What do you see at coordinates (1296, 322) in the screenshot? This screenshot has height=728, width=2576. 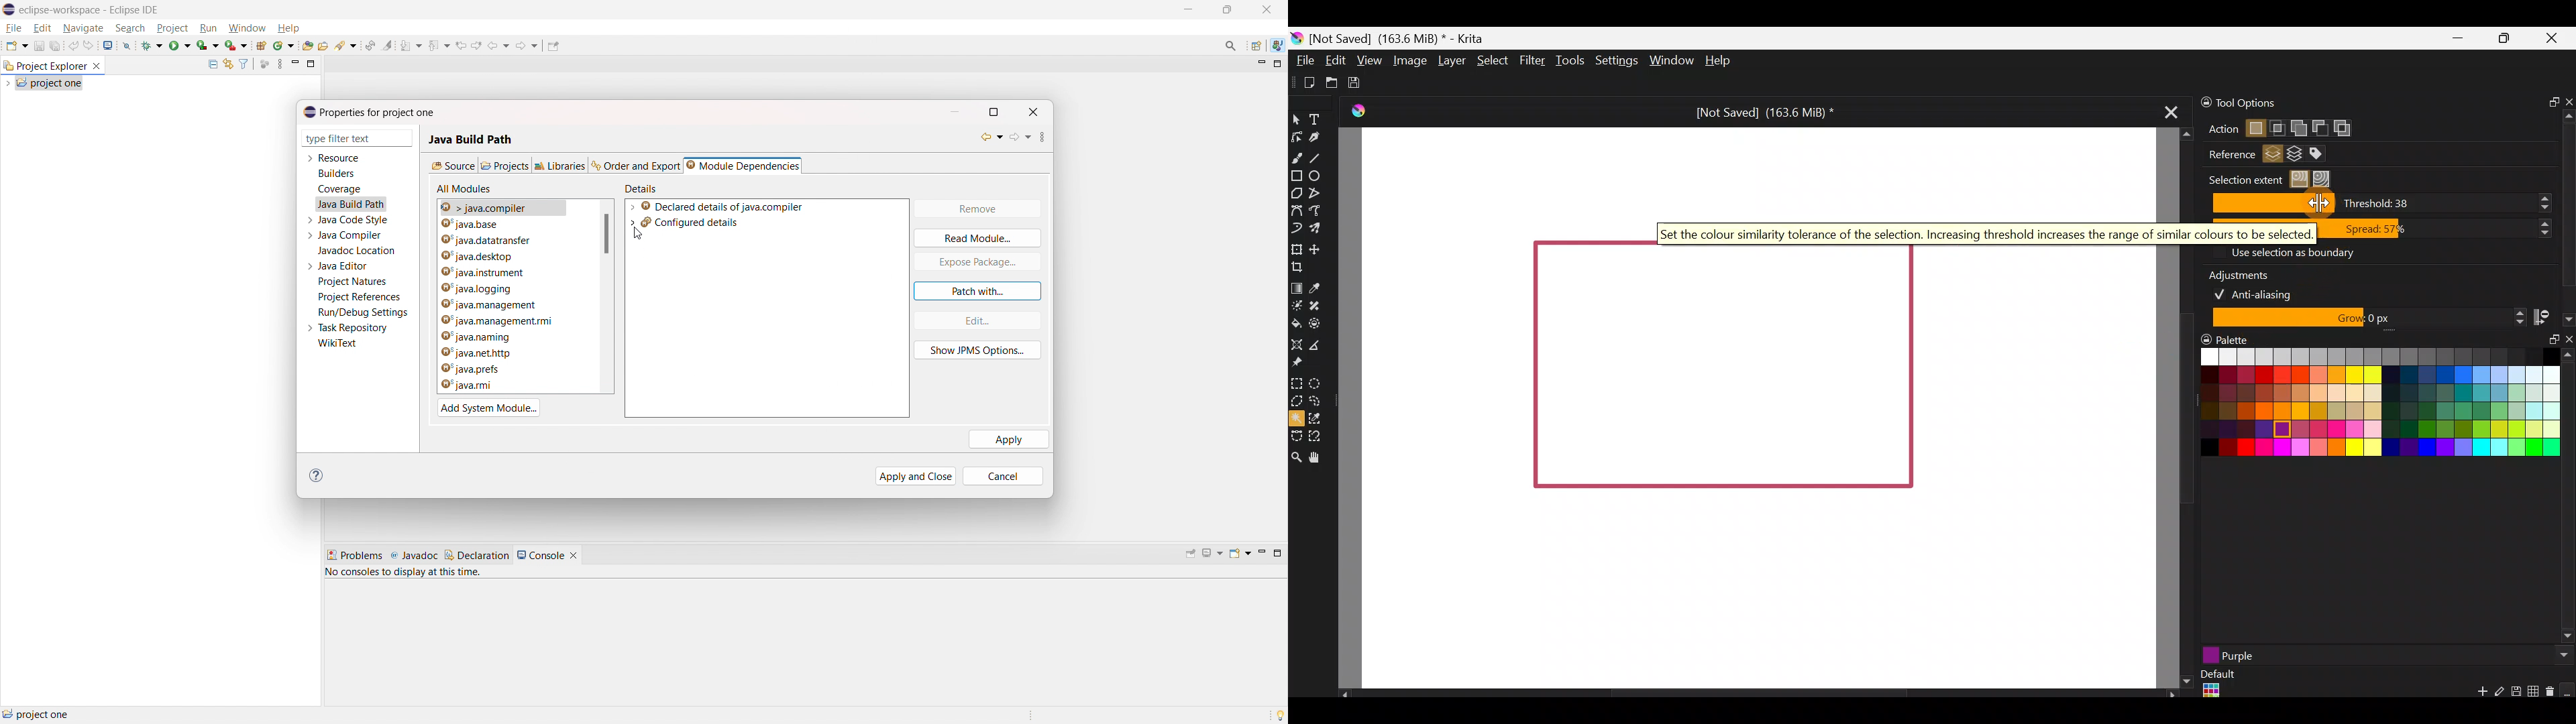 I see `Fill a contiguous area of colour with colour/fill a selection` at bounding box center [1296, 322].